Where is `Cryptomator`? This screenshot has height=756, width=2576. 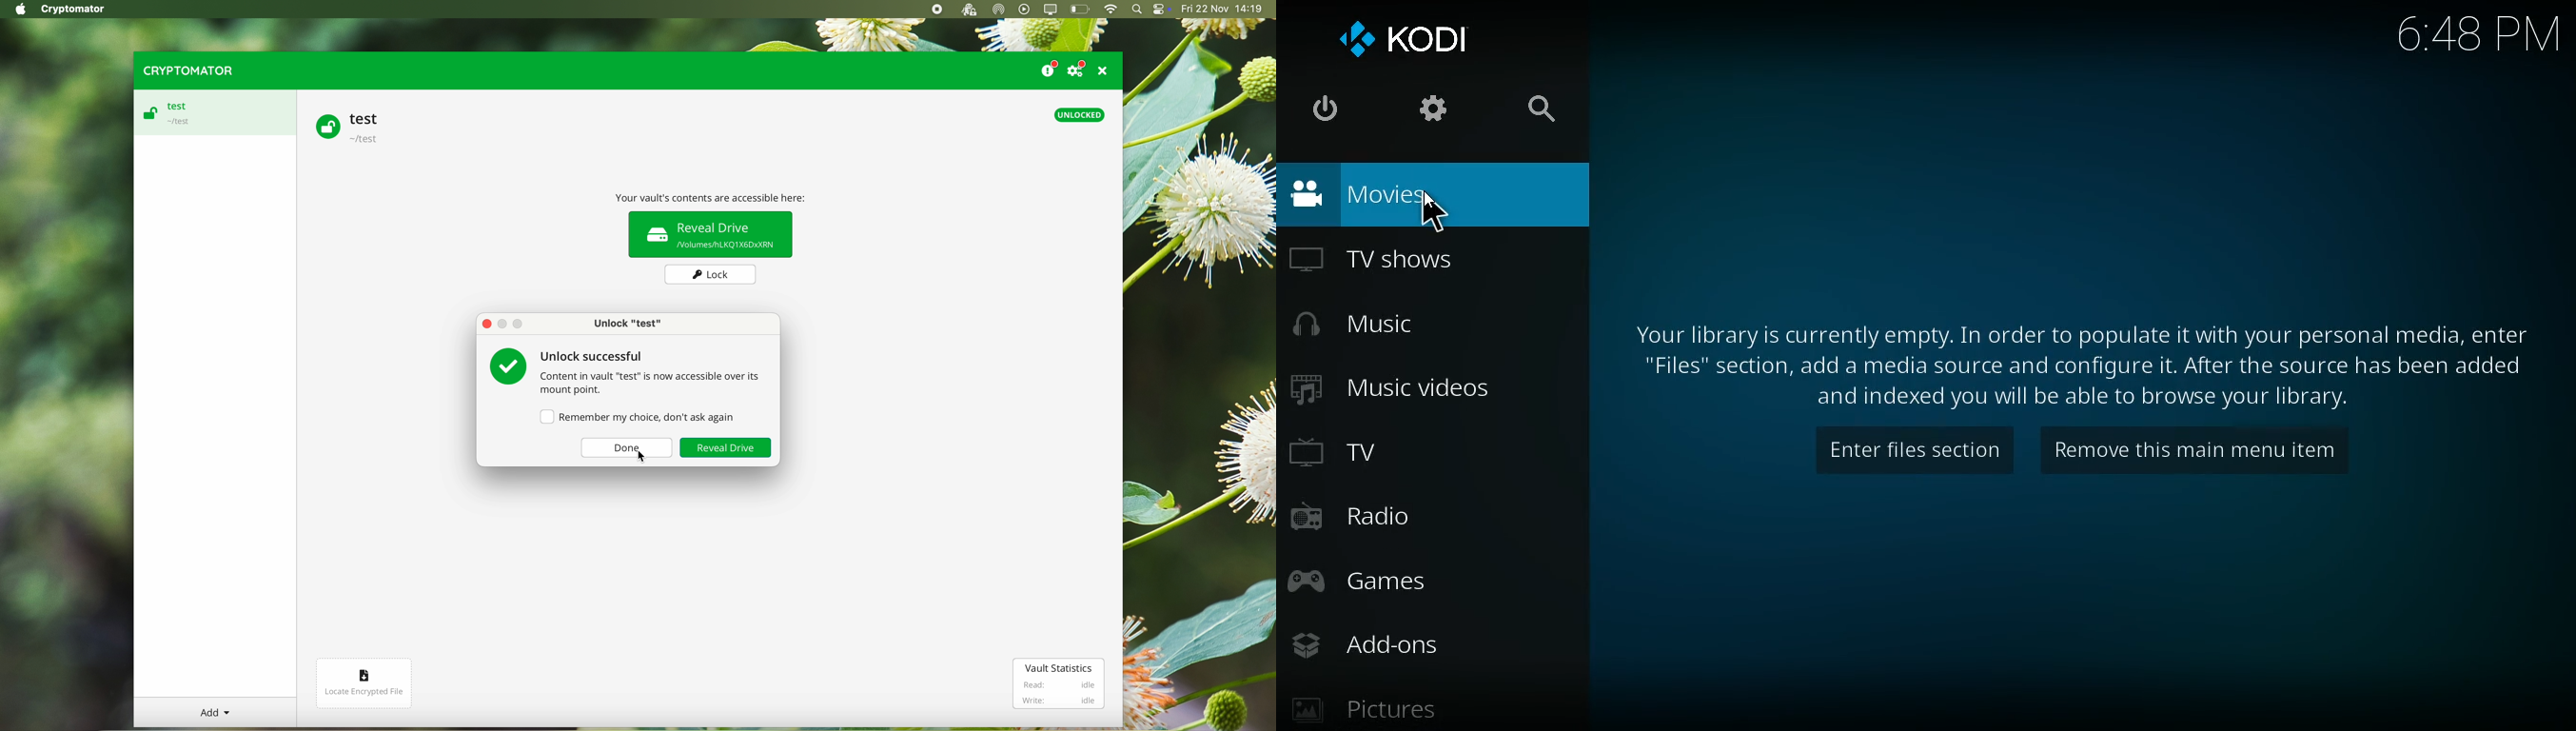 Cryptomator is located at coordinates (74, 9).